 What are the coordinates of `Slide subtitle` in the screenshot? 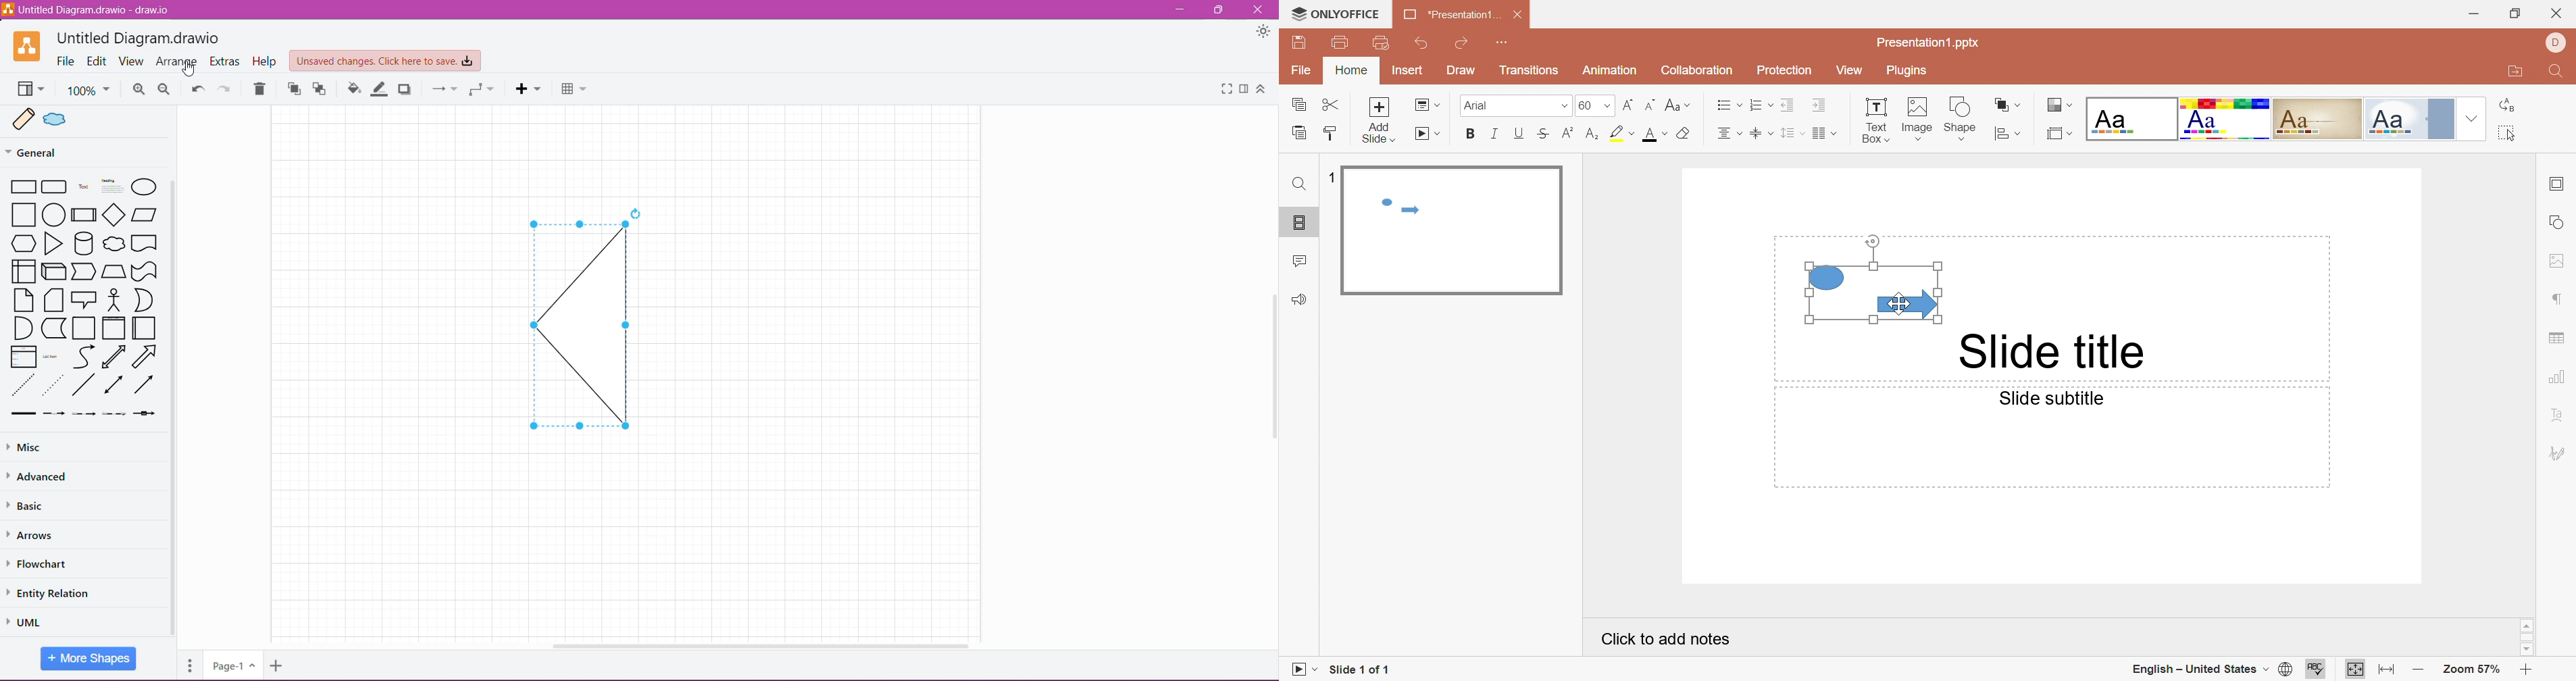 It's located at (2046, 401).